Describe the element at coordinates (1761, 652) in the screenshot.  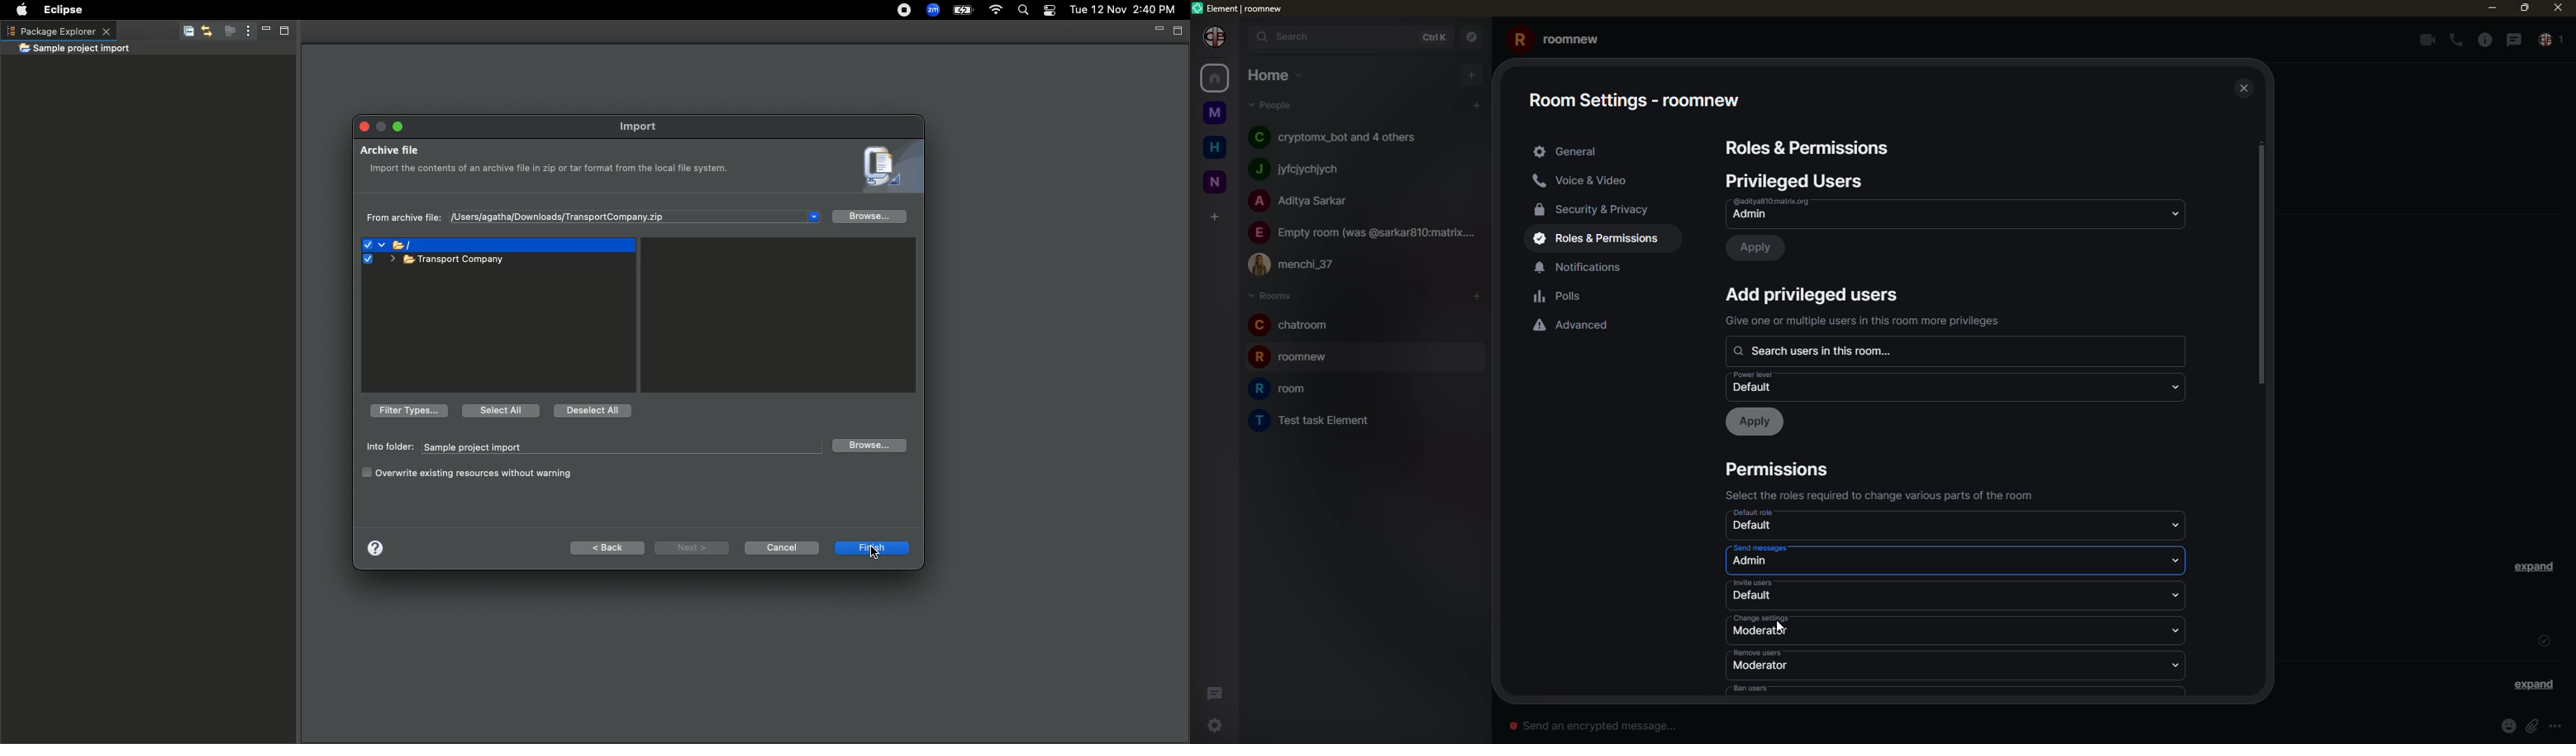
I see `remove` at that location.